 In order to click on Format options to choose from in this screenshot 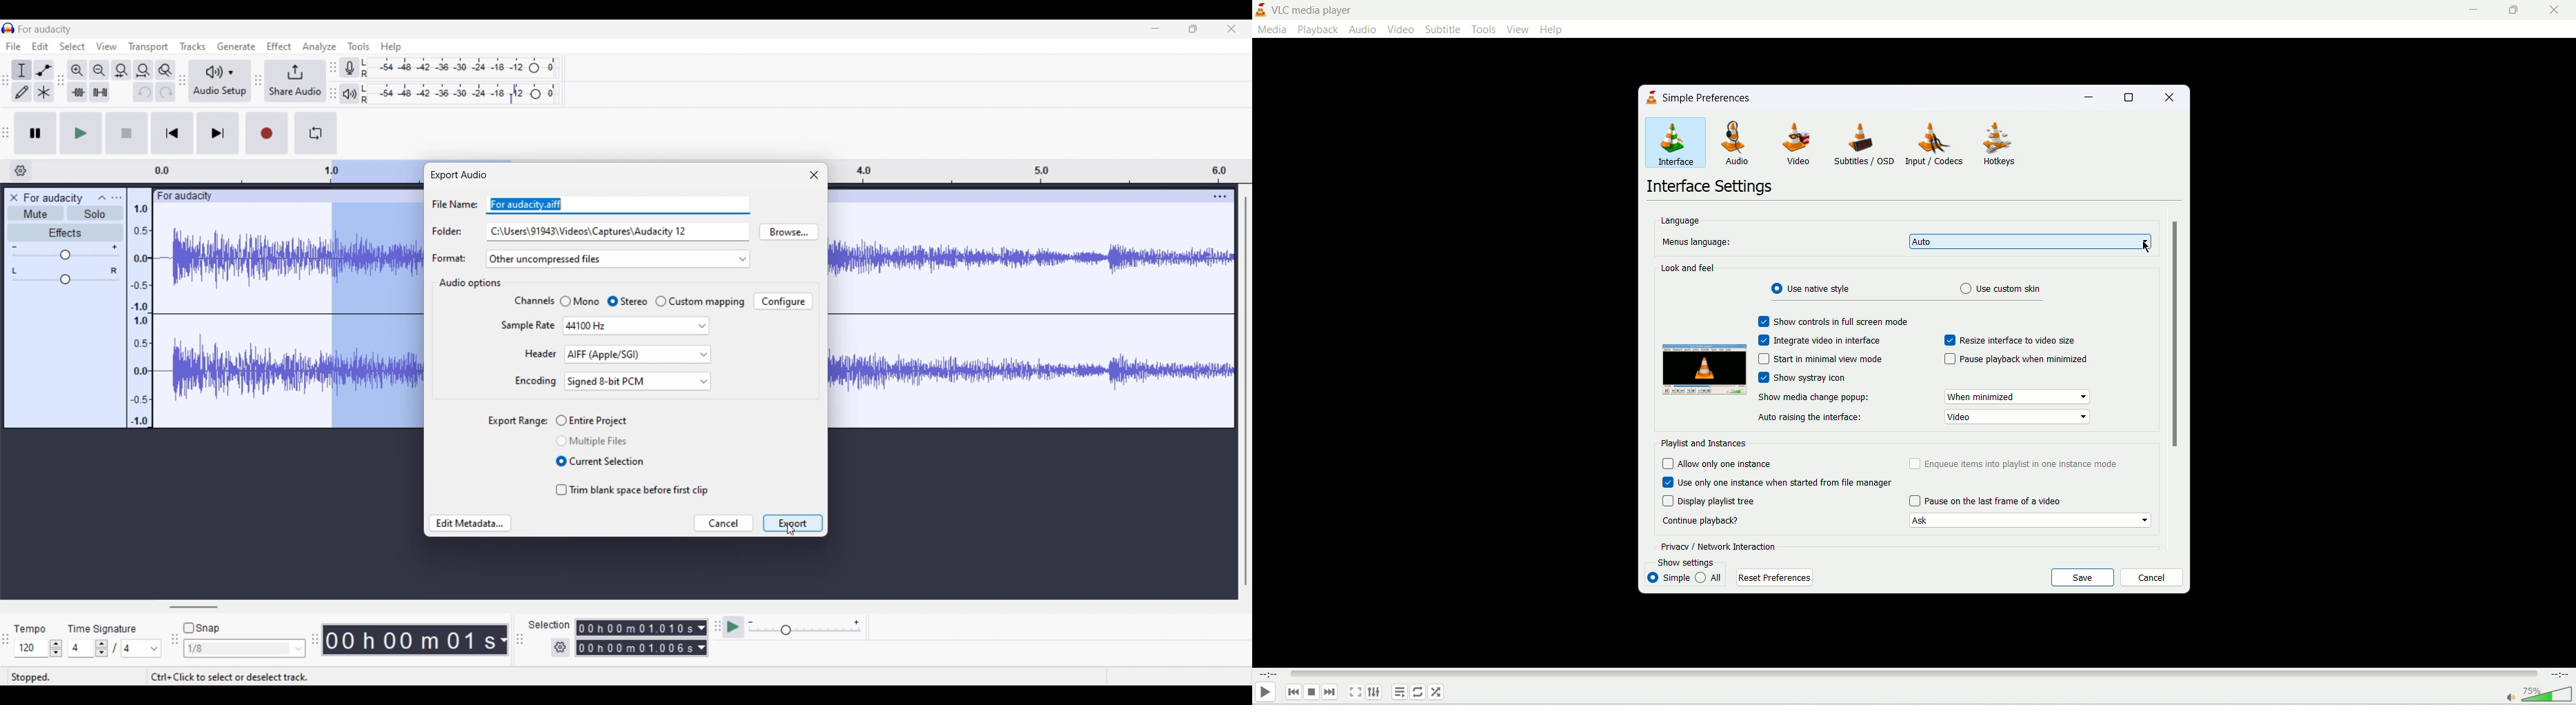, I will do `click(618, 258)`.